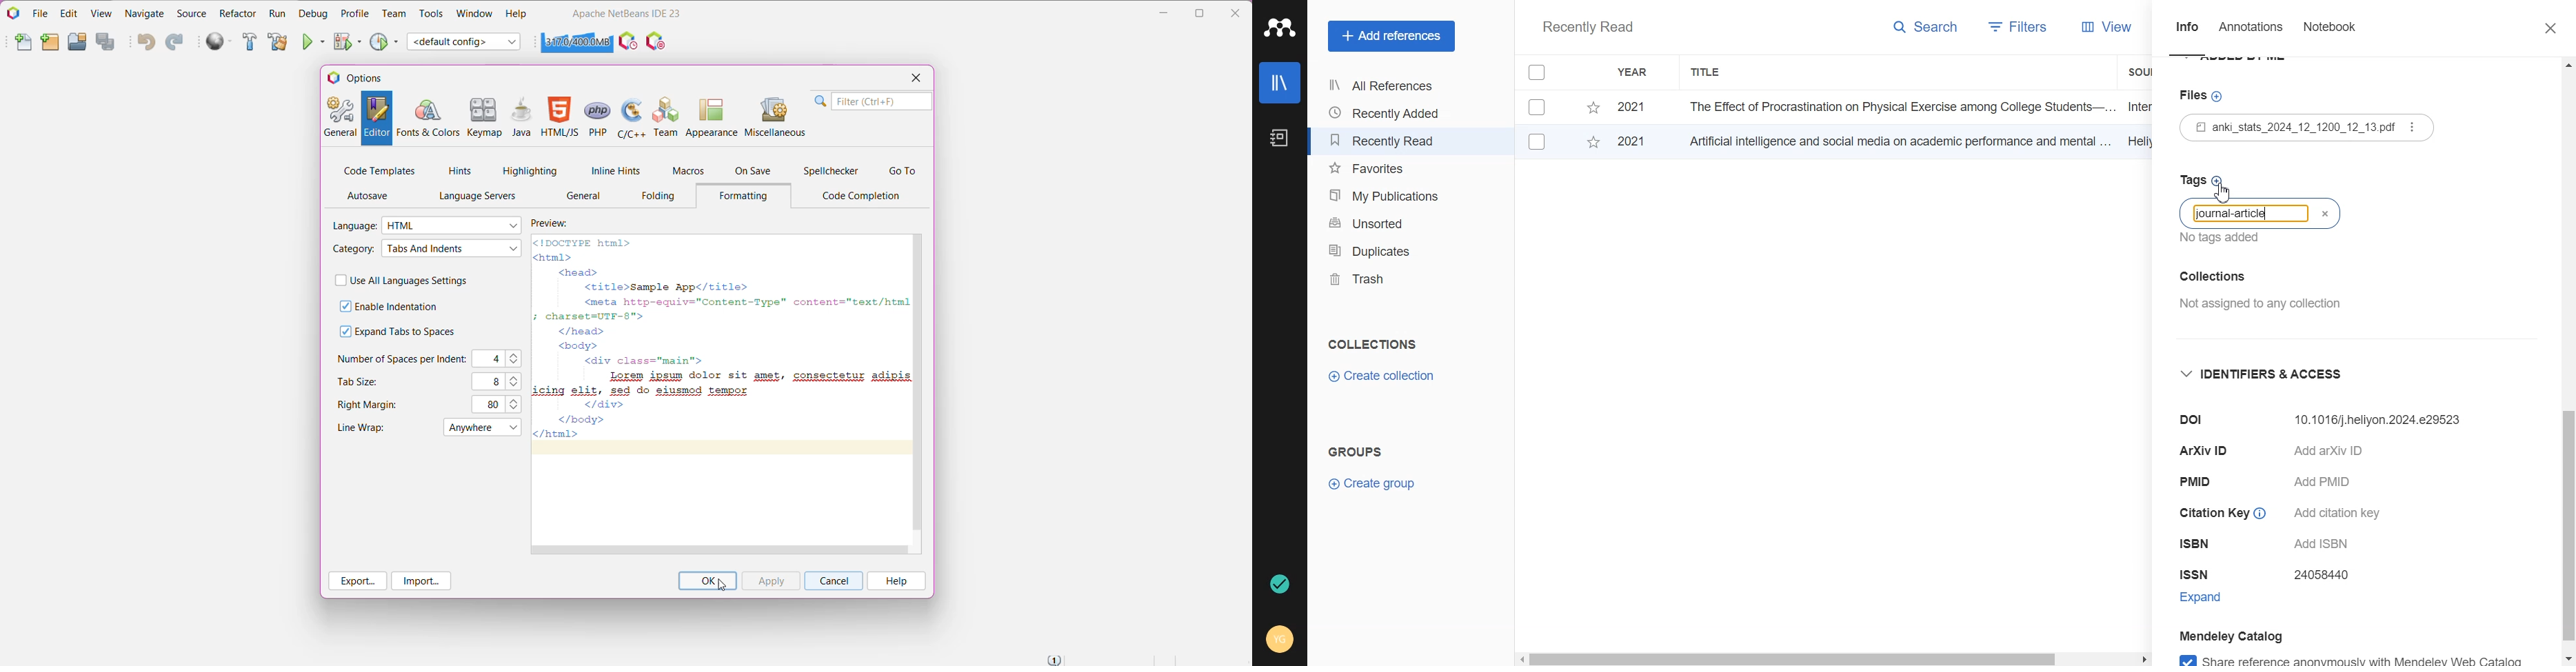 The image size is (2576, 672). What do you see at coordinates (2095, 27) in the screenshot?
I see `View` at bounding box center [2095, 27].